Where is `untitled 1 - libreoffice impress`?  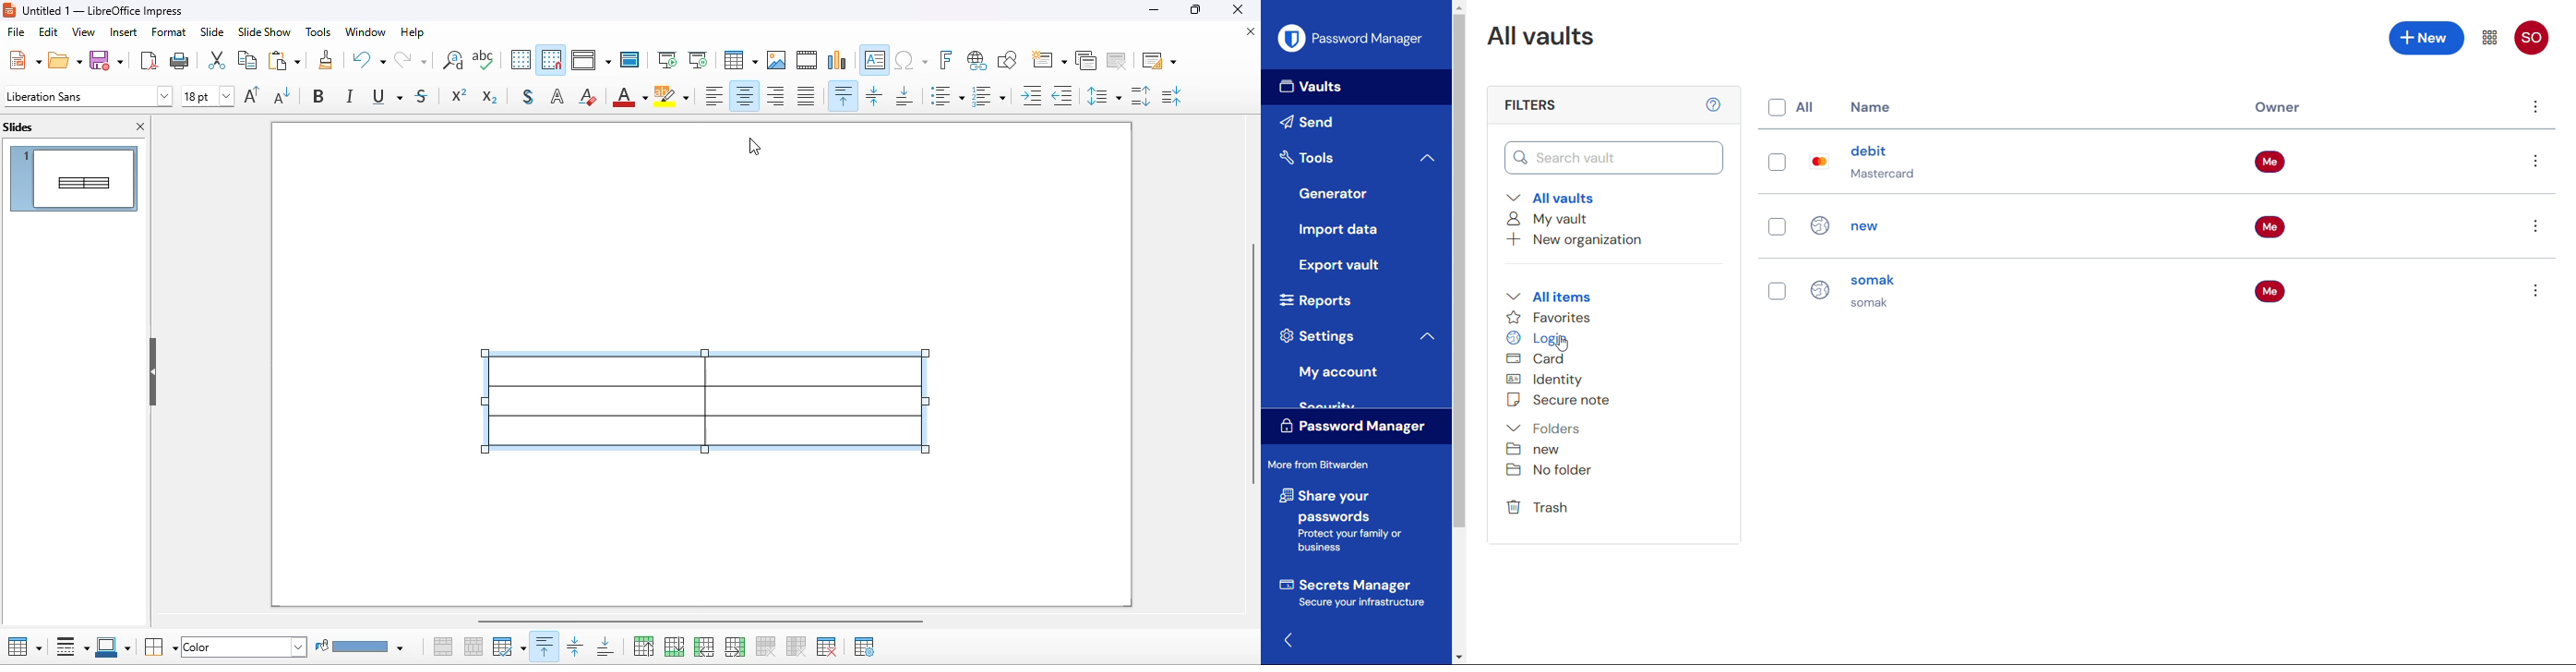
untitled 1 - libreoffice impress is located at coordinates (103, 10).